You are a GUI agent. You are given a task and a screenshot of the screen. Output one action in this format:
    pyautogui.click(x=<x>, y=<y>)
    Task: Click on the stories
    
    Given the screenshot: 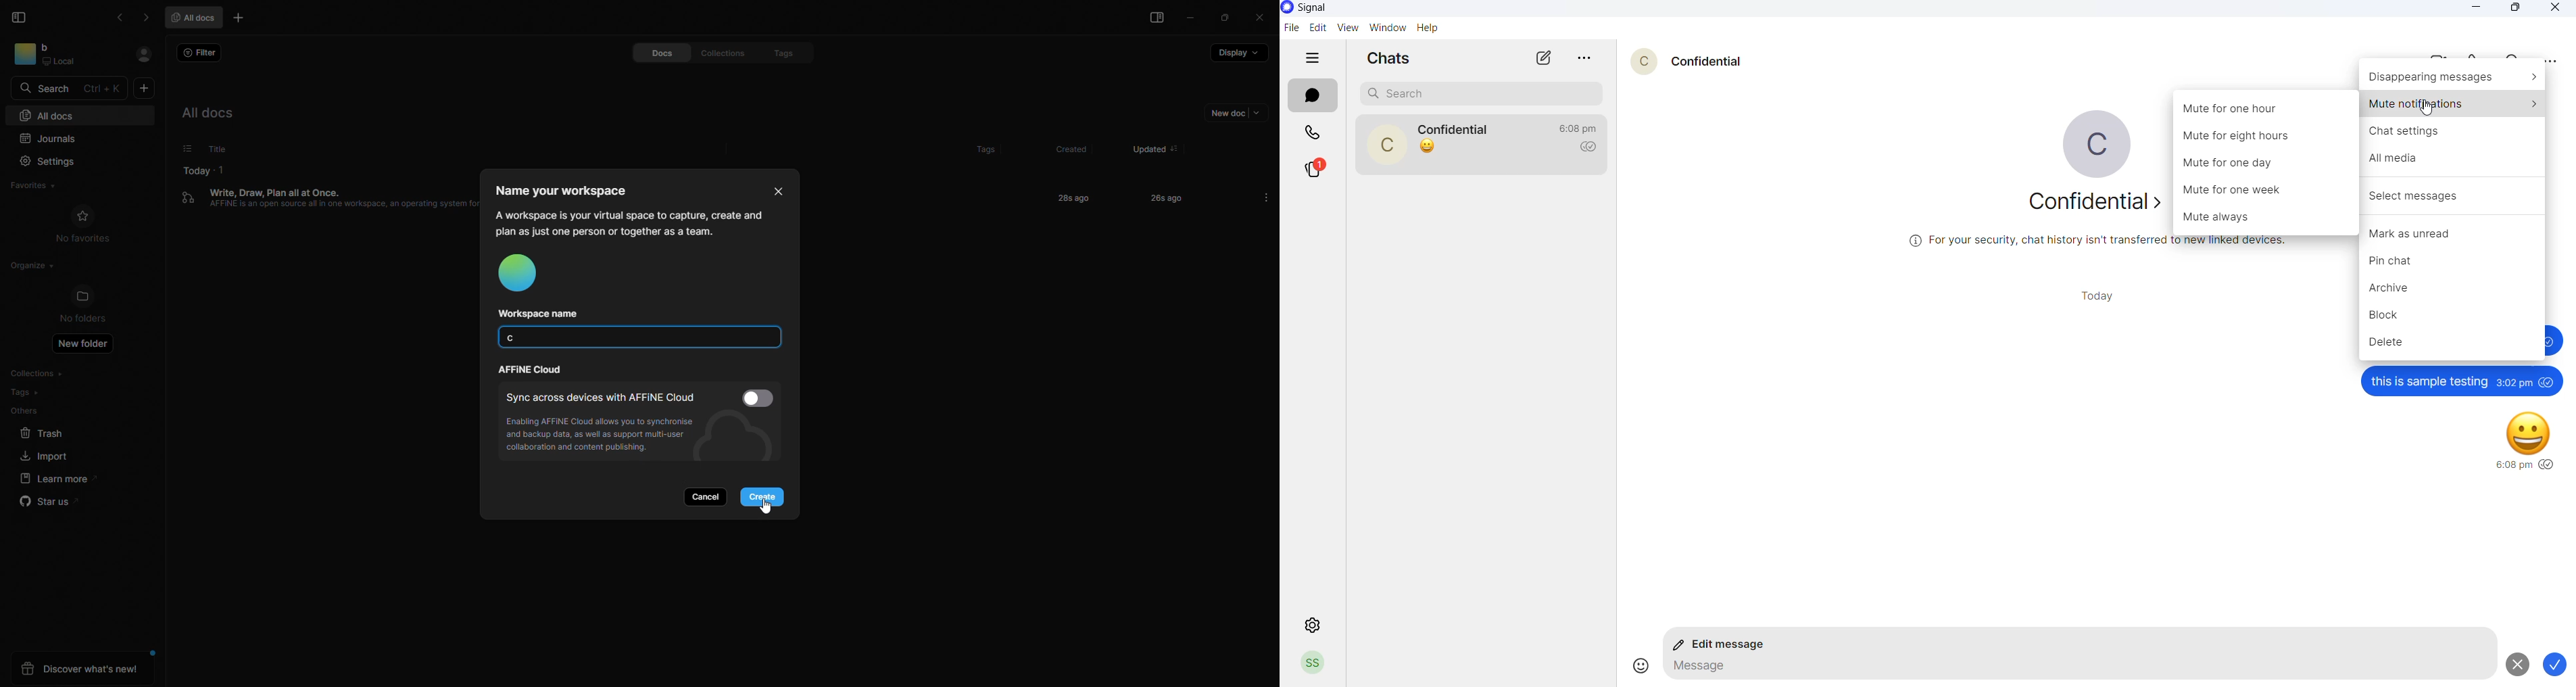 What is the action you would take?
    pyautogui.click(x=1315, y=167)
    